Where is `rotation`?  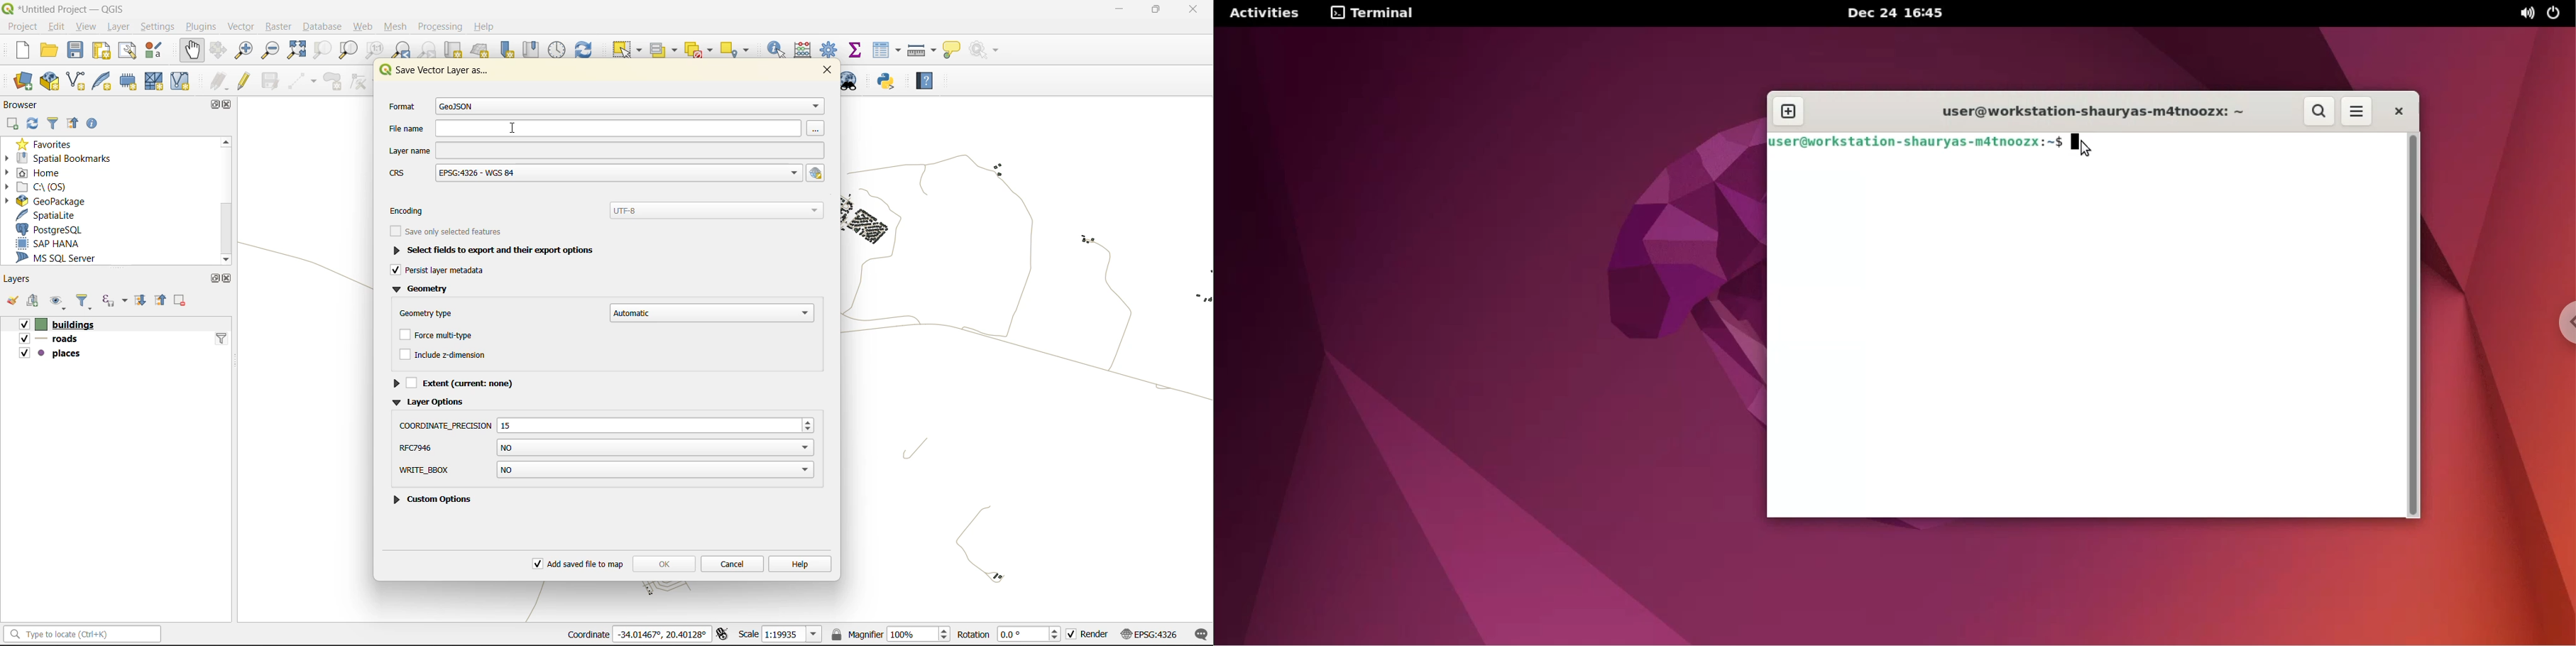
rotation is located at coordinates (1009, 635).